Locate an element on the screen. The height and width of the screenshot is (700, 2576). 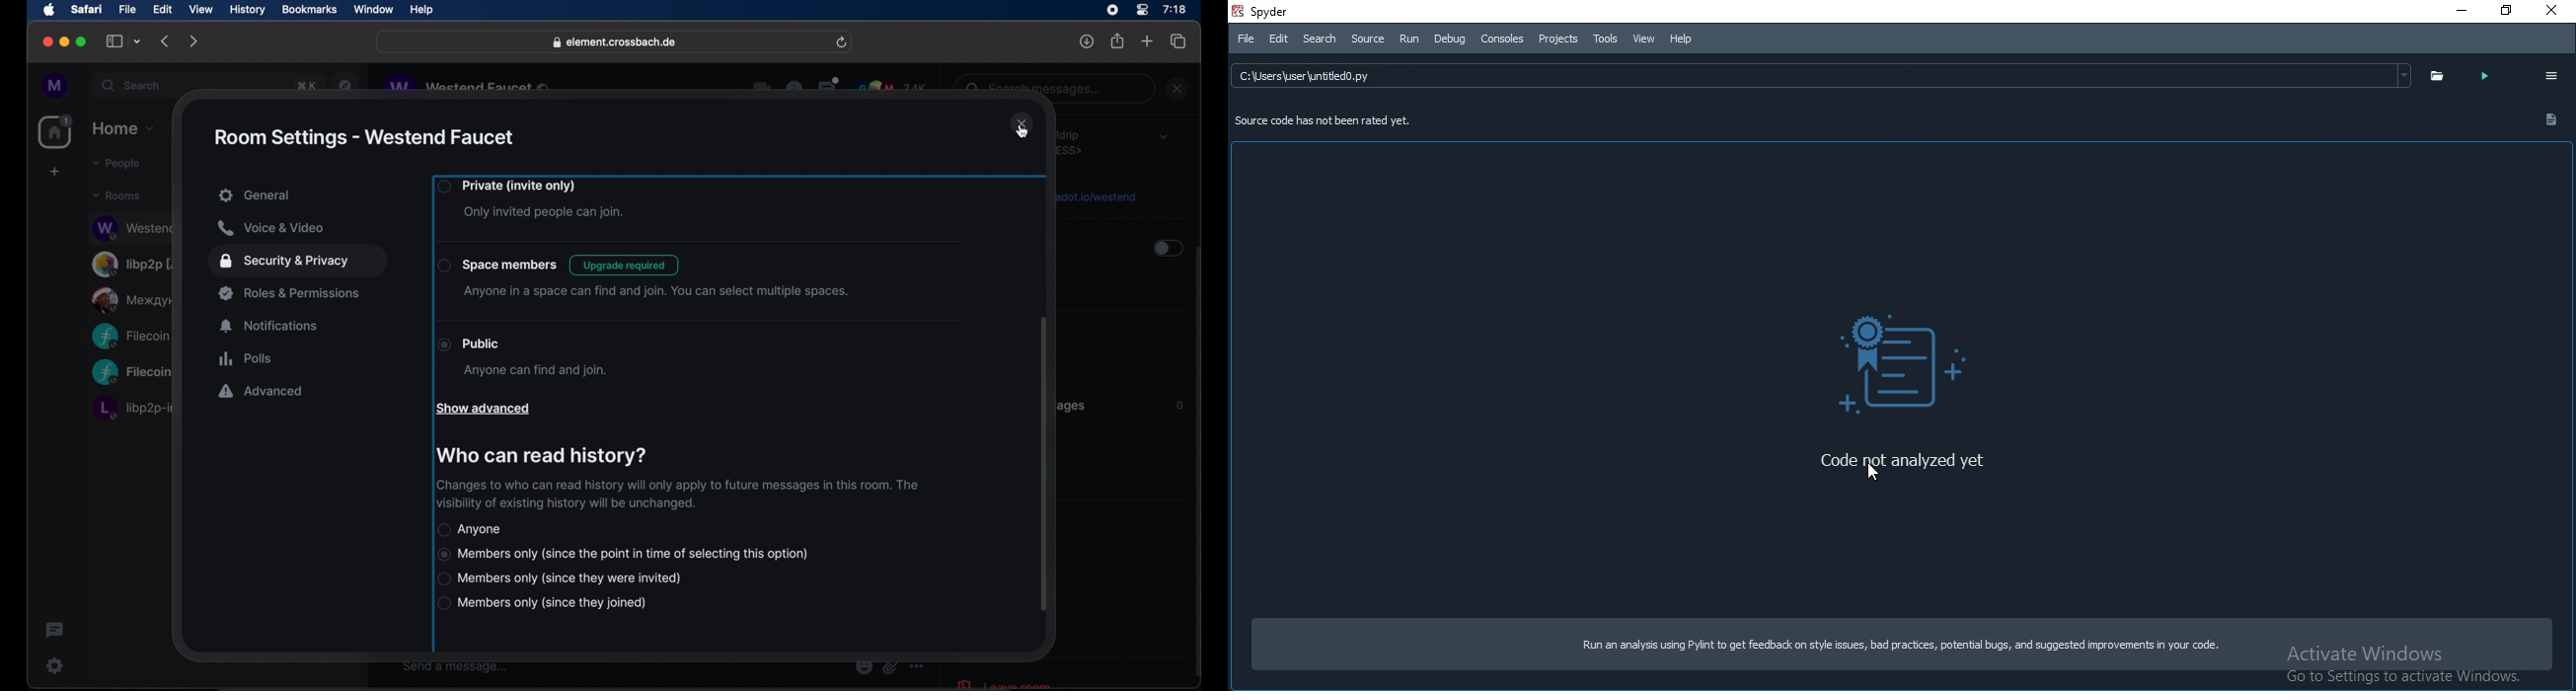
apple icon is located at coordinates (49, 10).